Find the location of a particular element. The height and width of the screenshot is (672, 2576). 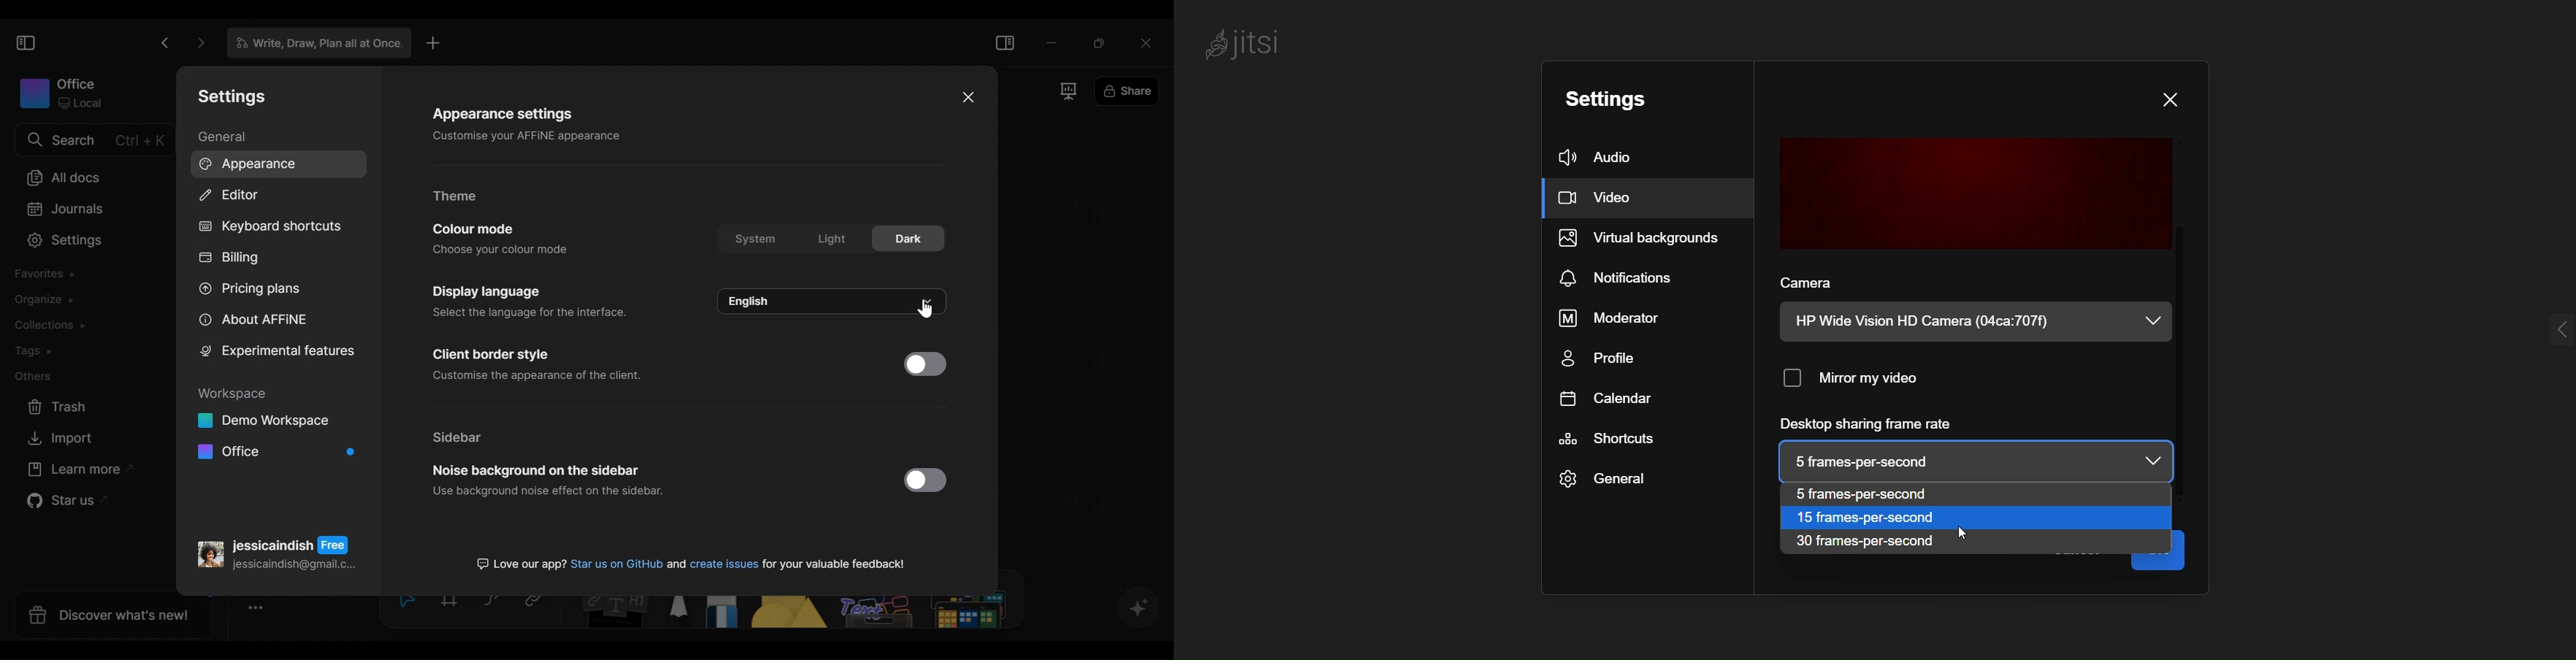

Sidebar is located at coordinates (460, 437).